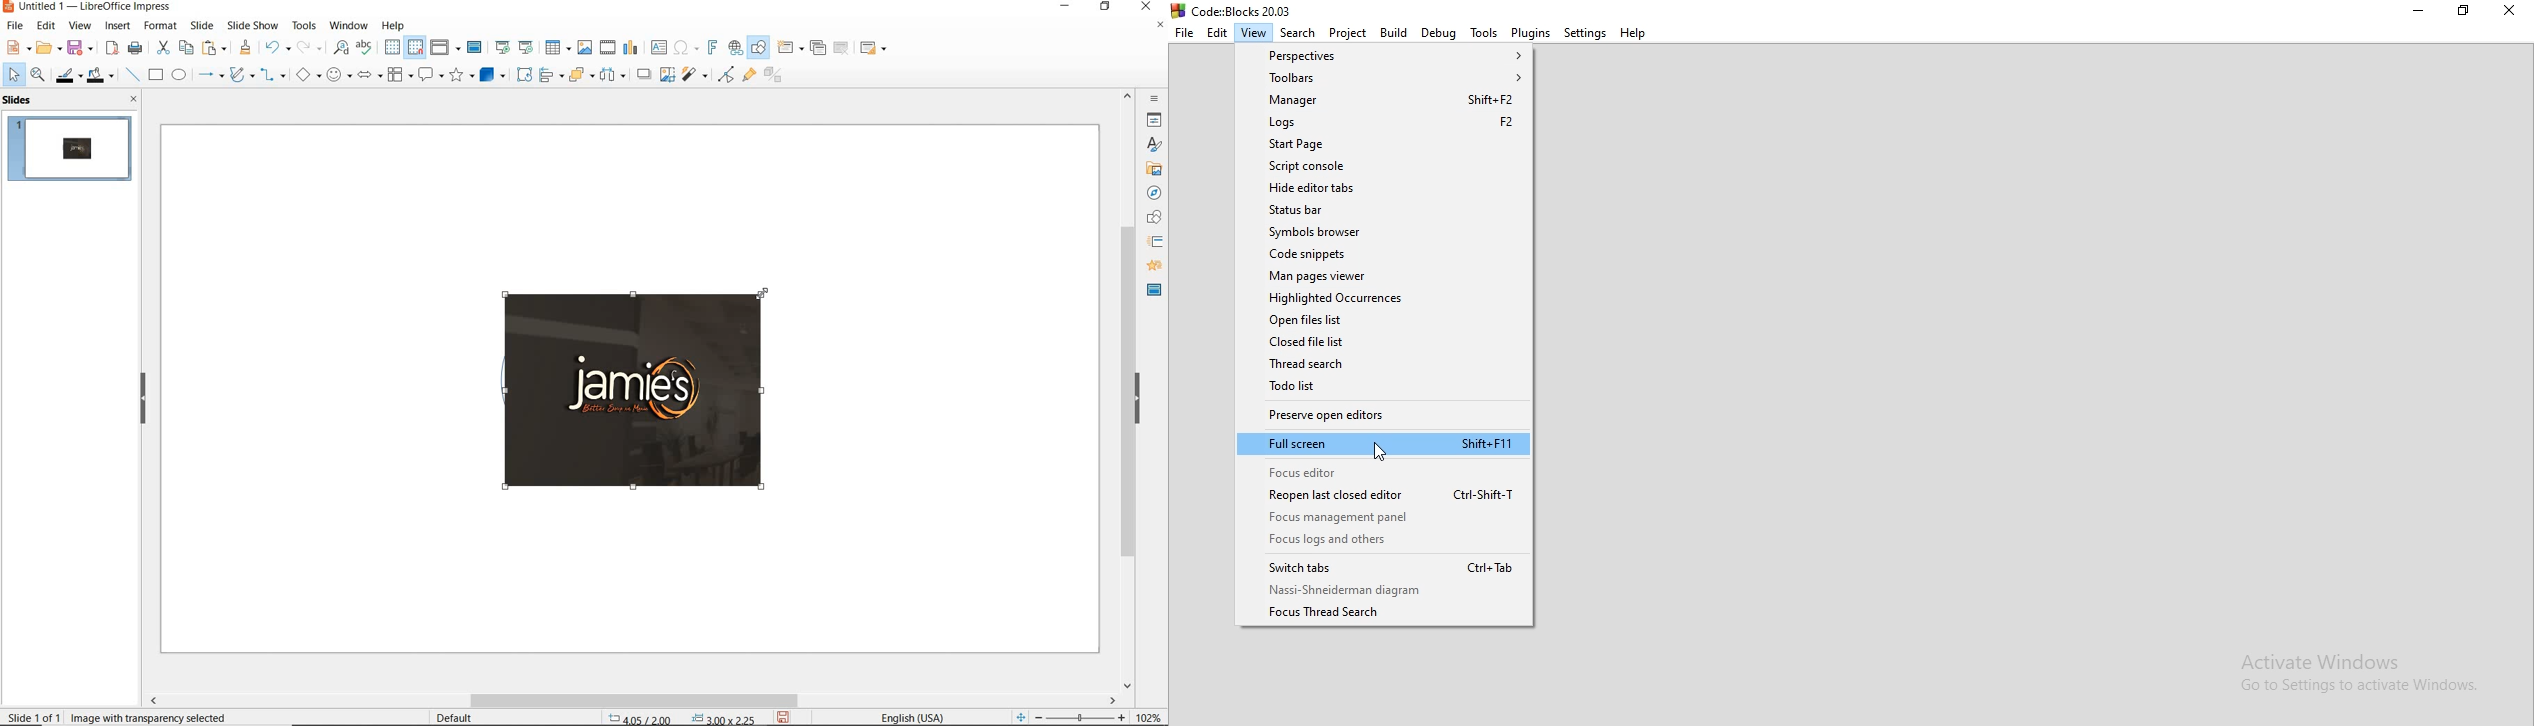  I want to click on select at least three objects to distribute, so click(613, 75).